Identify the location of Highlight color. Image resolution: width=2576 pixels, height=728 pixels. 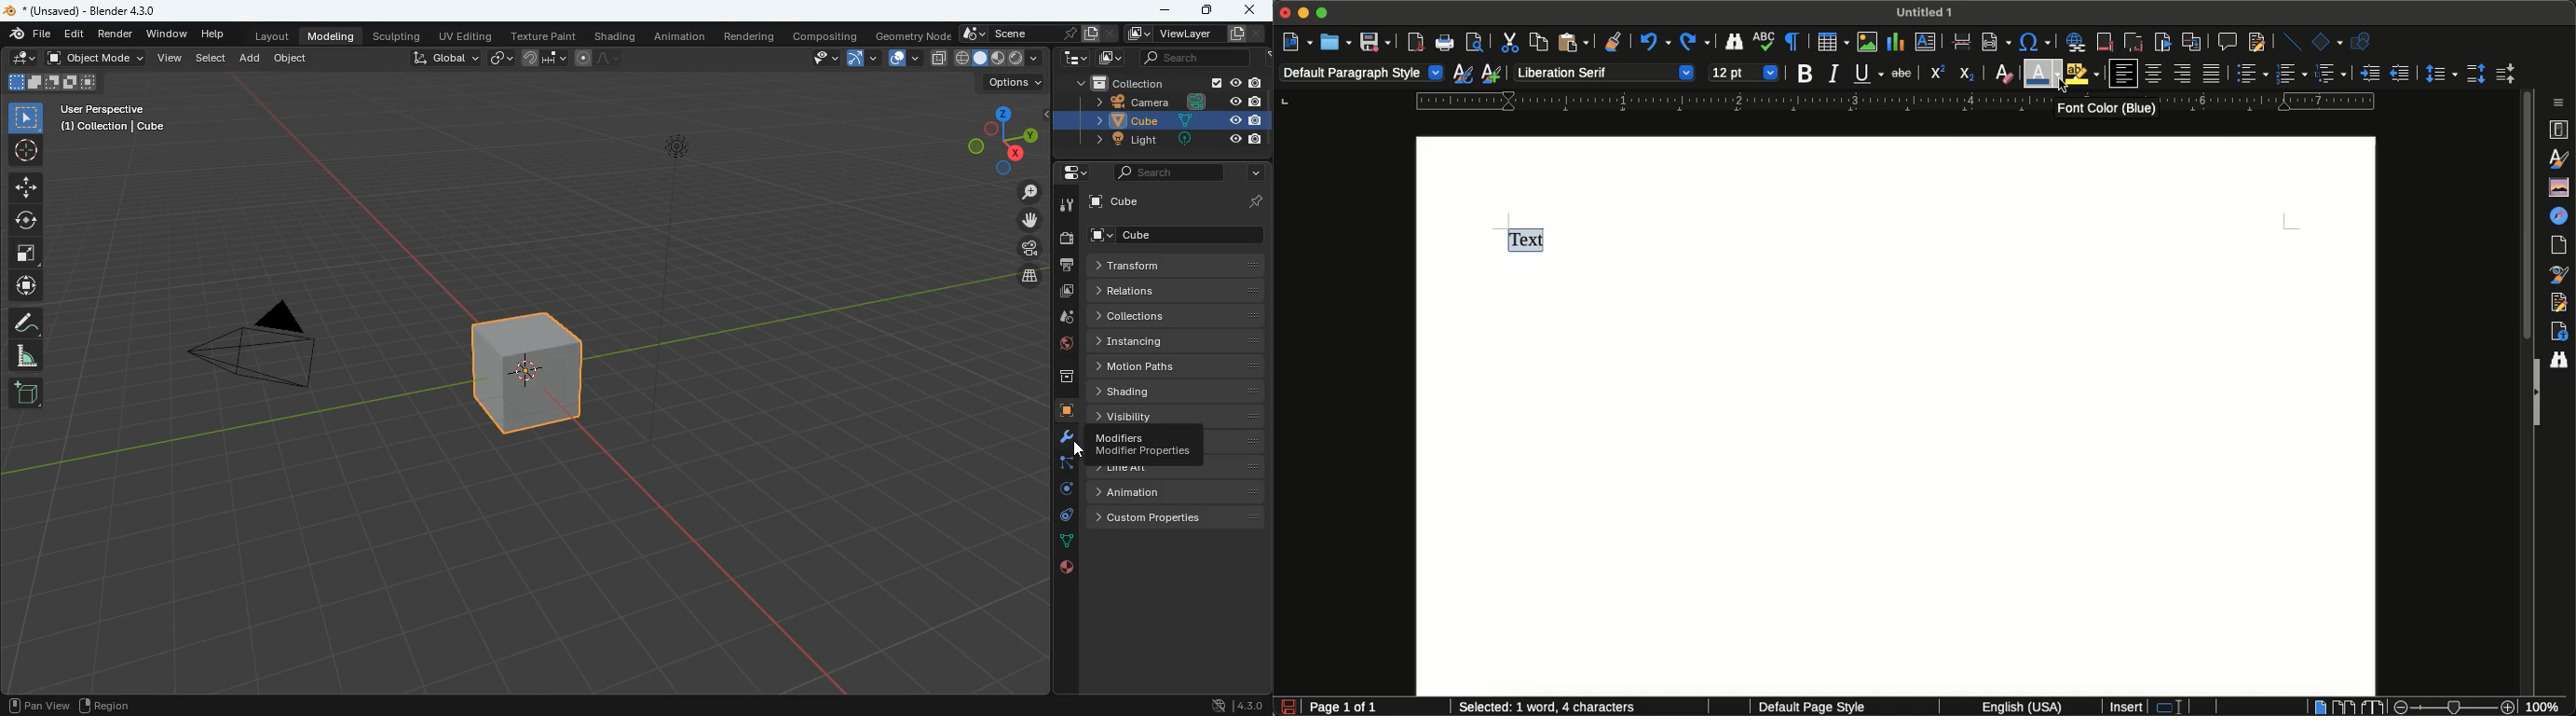
(2084, 73).